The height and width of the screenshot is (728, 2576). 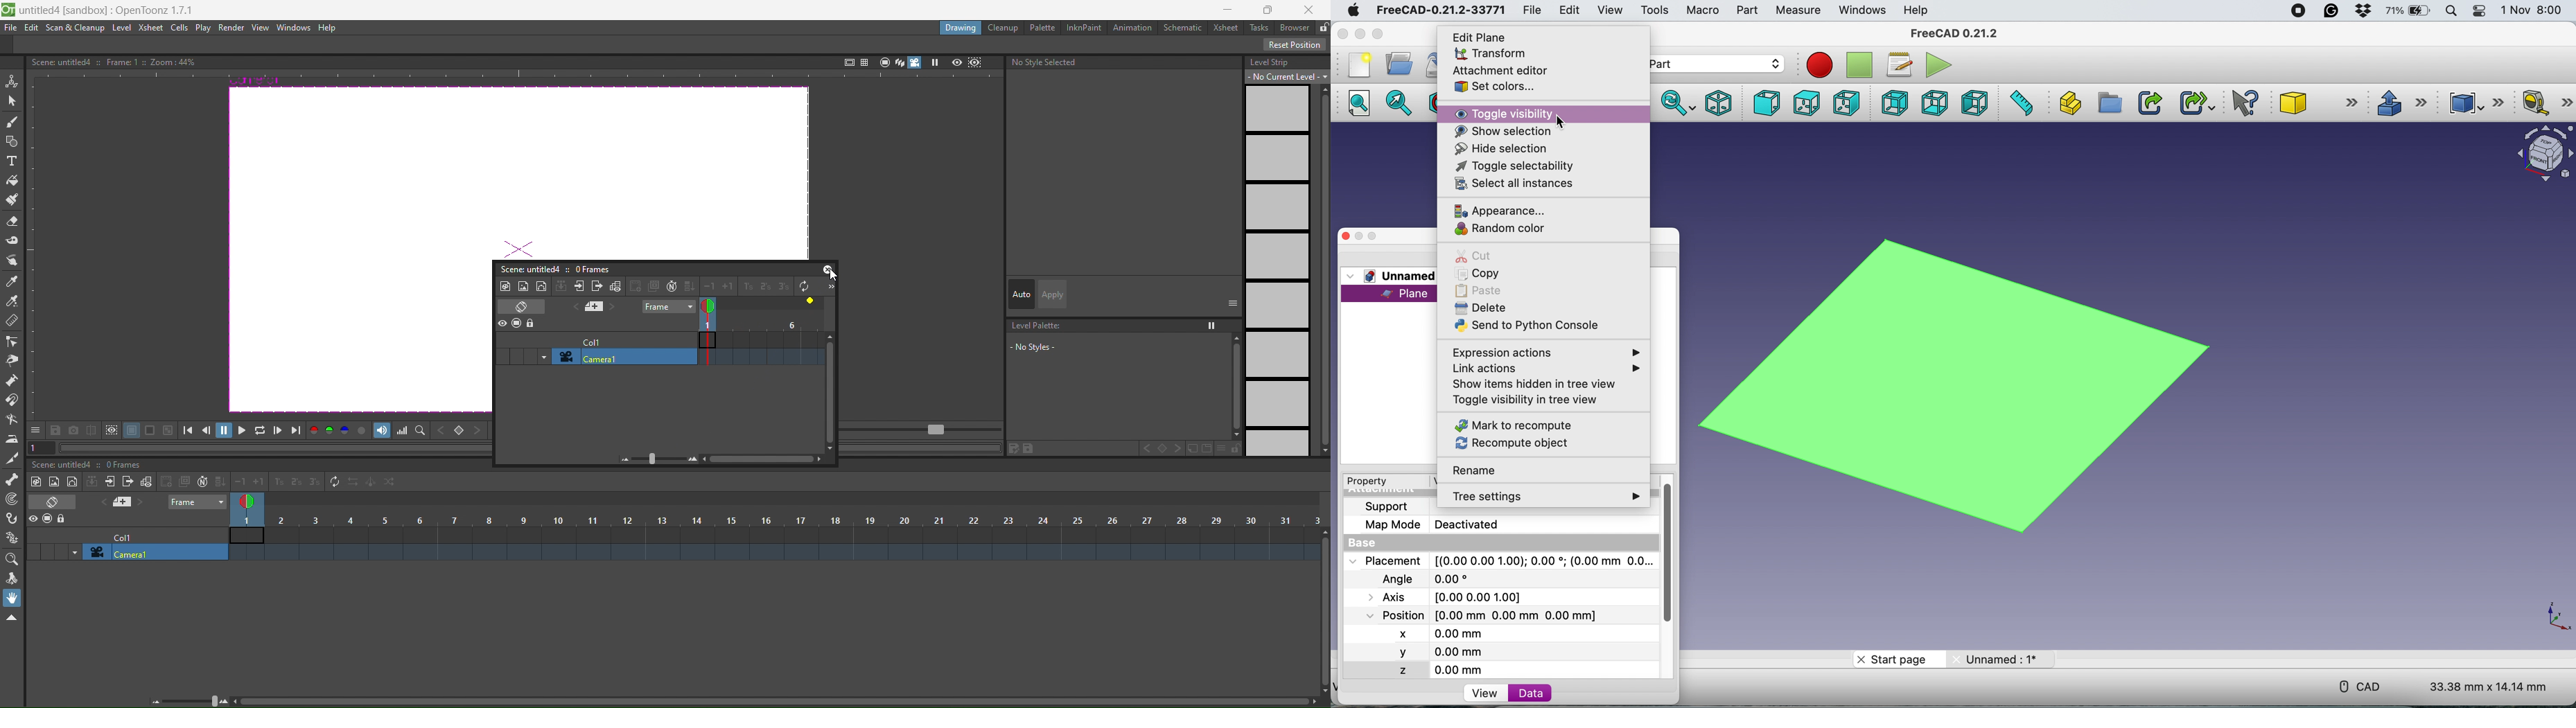 What do you see at coordinates (1429, 65) in the screenshot?
I see `save` at bounding box center [1429, 65].